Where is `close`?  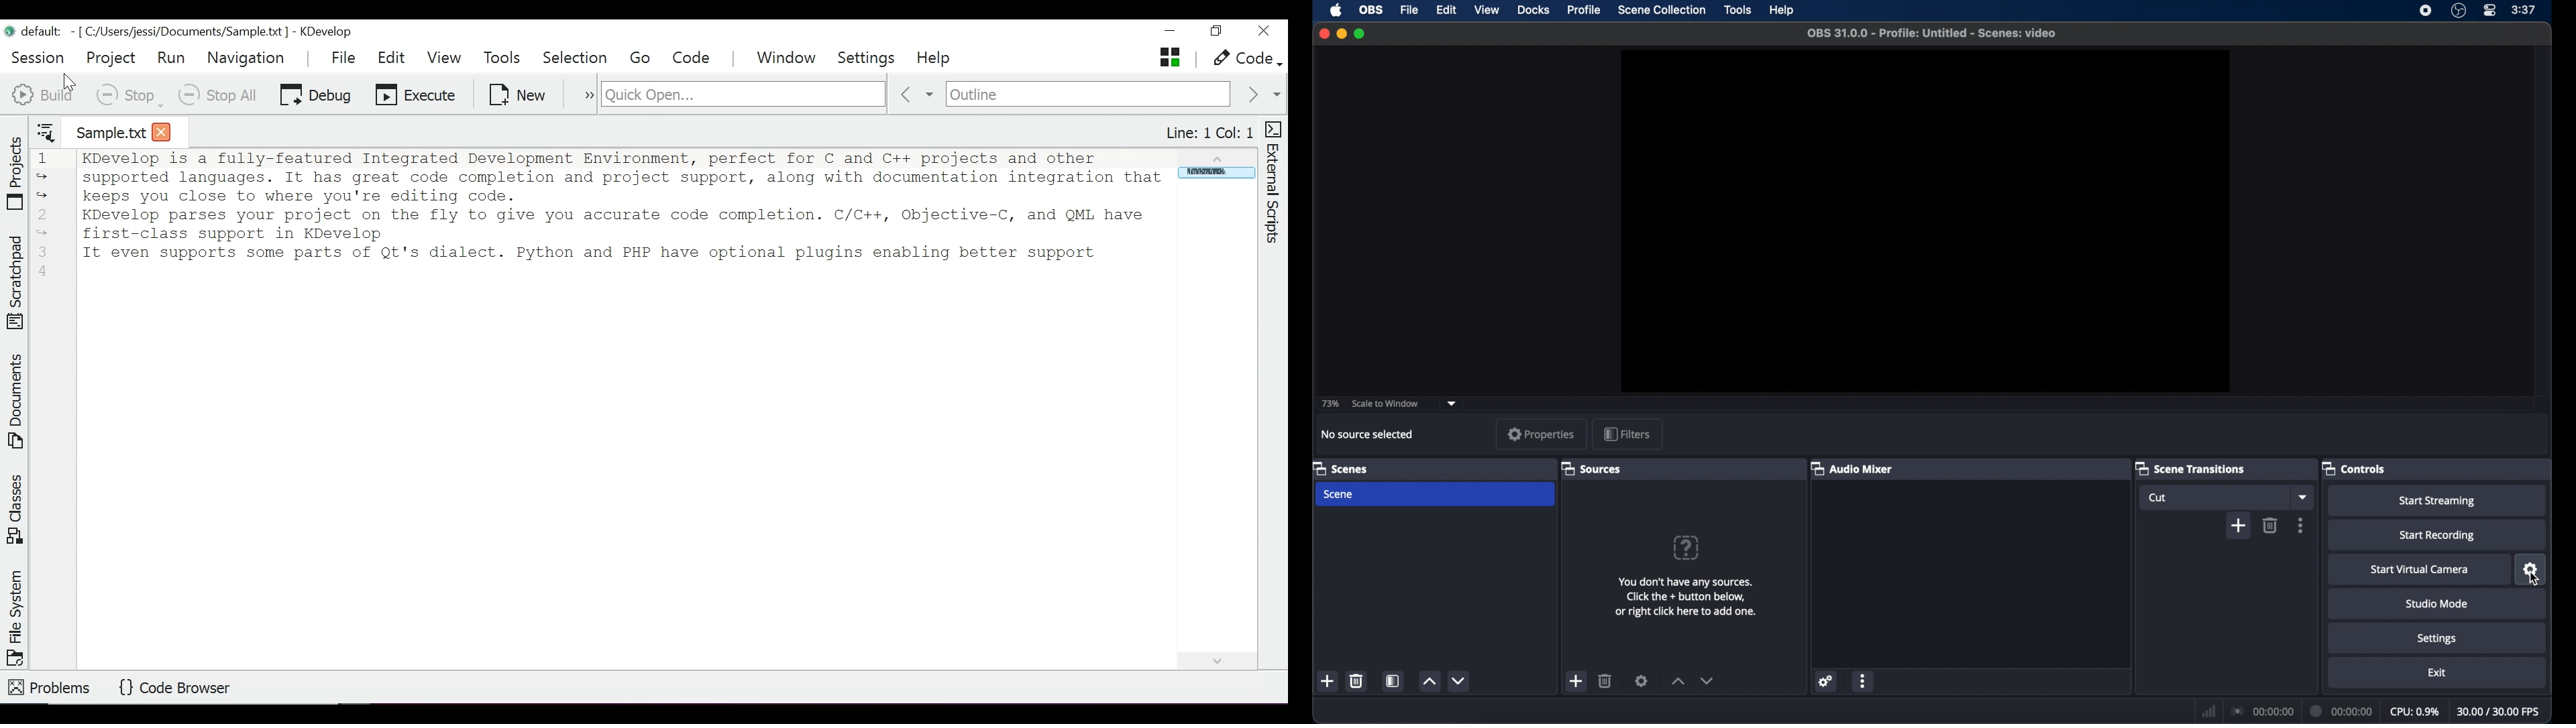
close is located at coordinates (1324, 34).